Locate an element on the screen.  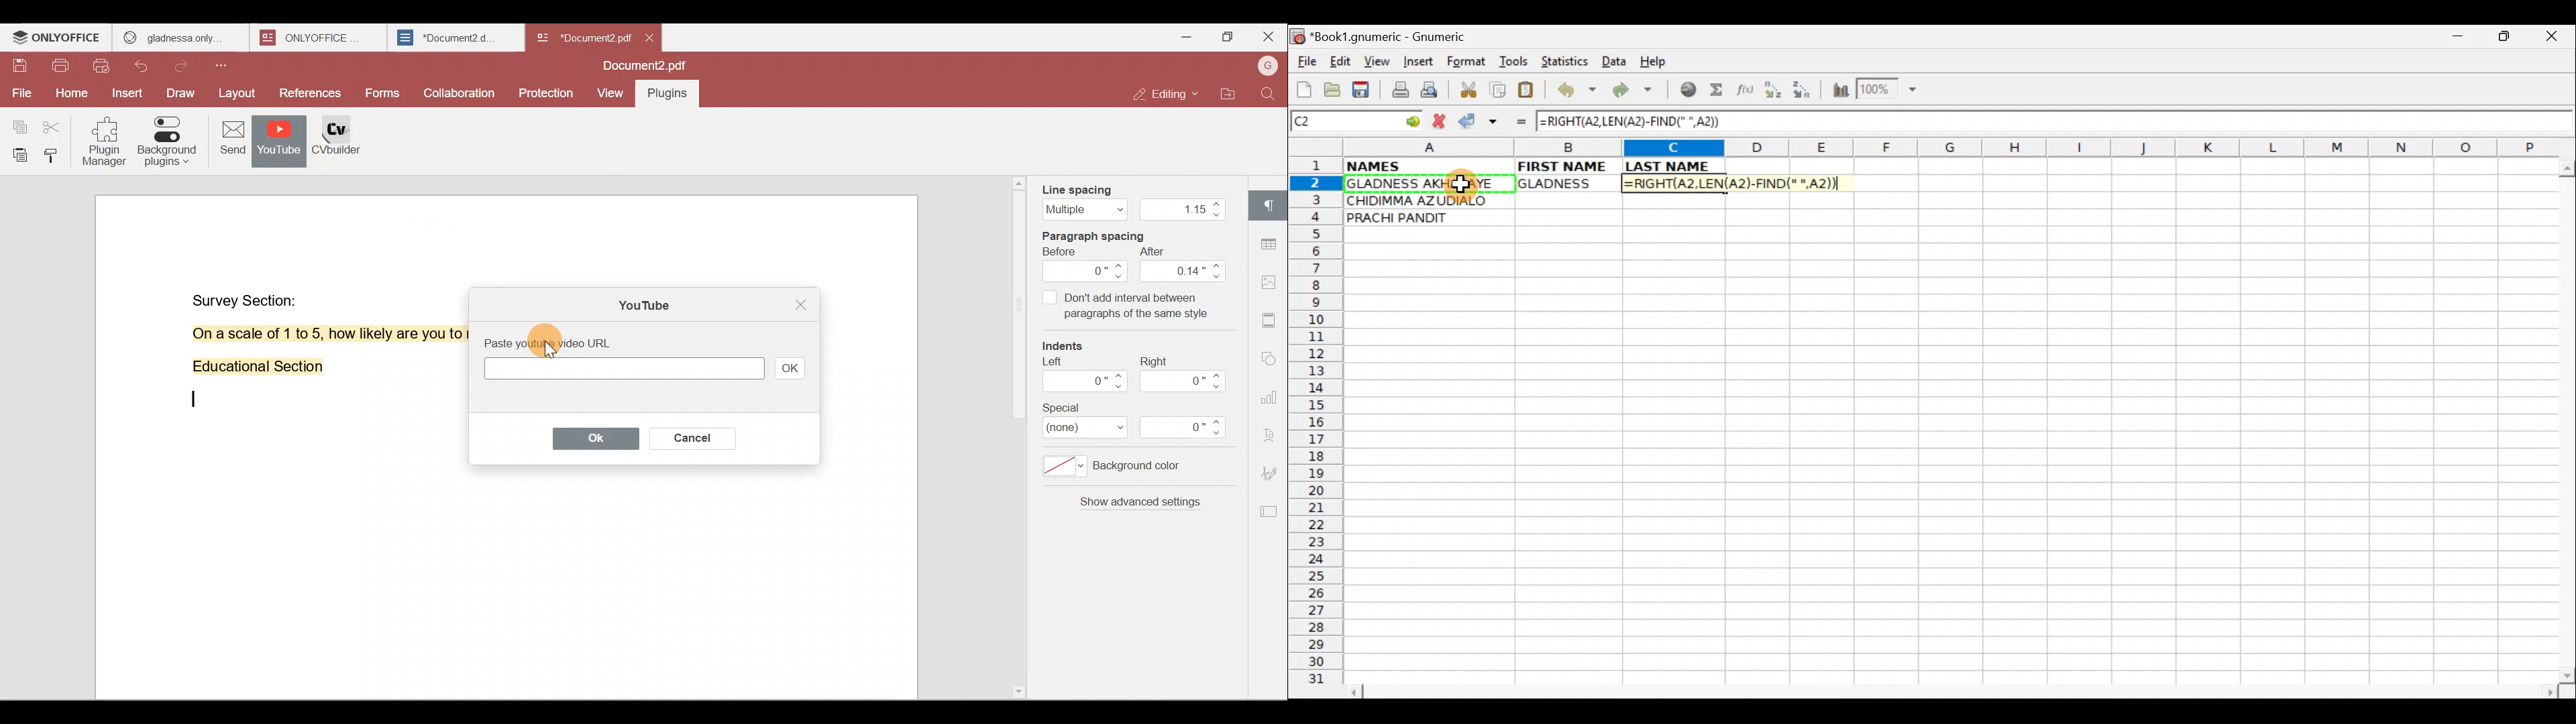
Insert Chart is located at coordinates (1837, 92).